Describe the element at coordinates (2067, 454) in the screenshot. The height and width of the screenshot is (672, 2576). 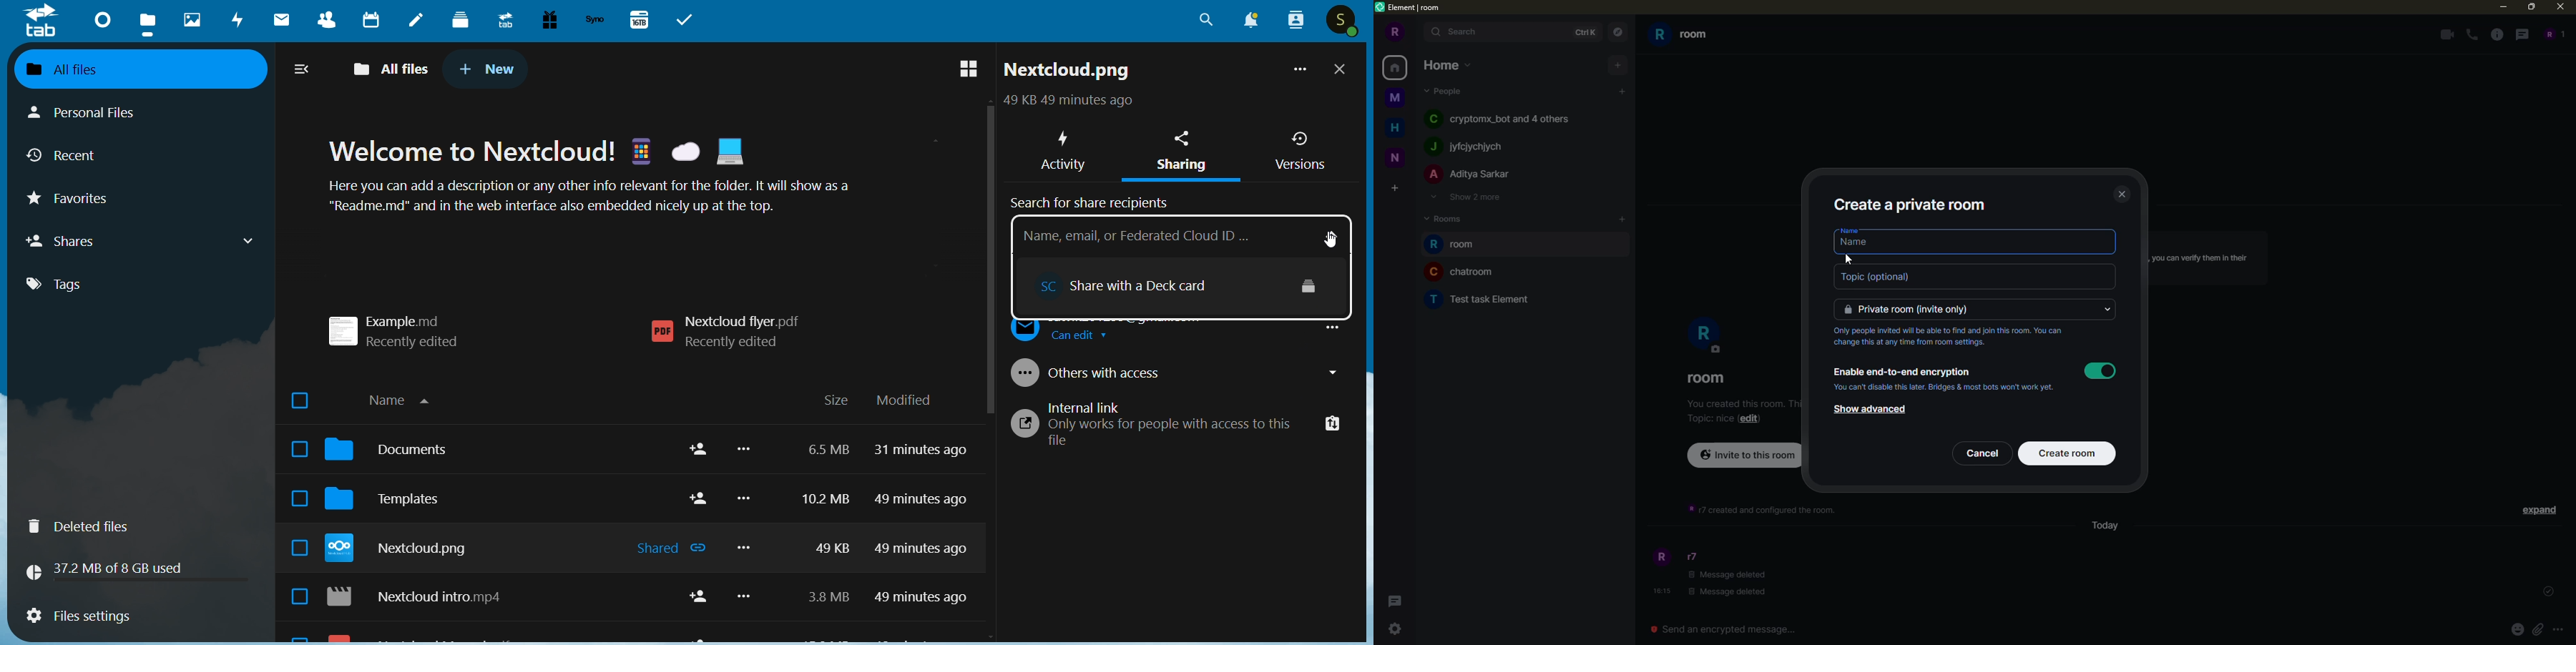
I see `create room` at that location.